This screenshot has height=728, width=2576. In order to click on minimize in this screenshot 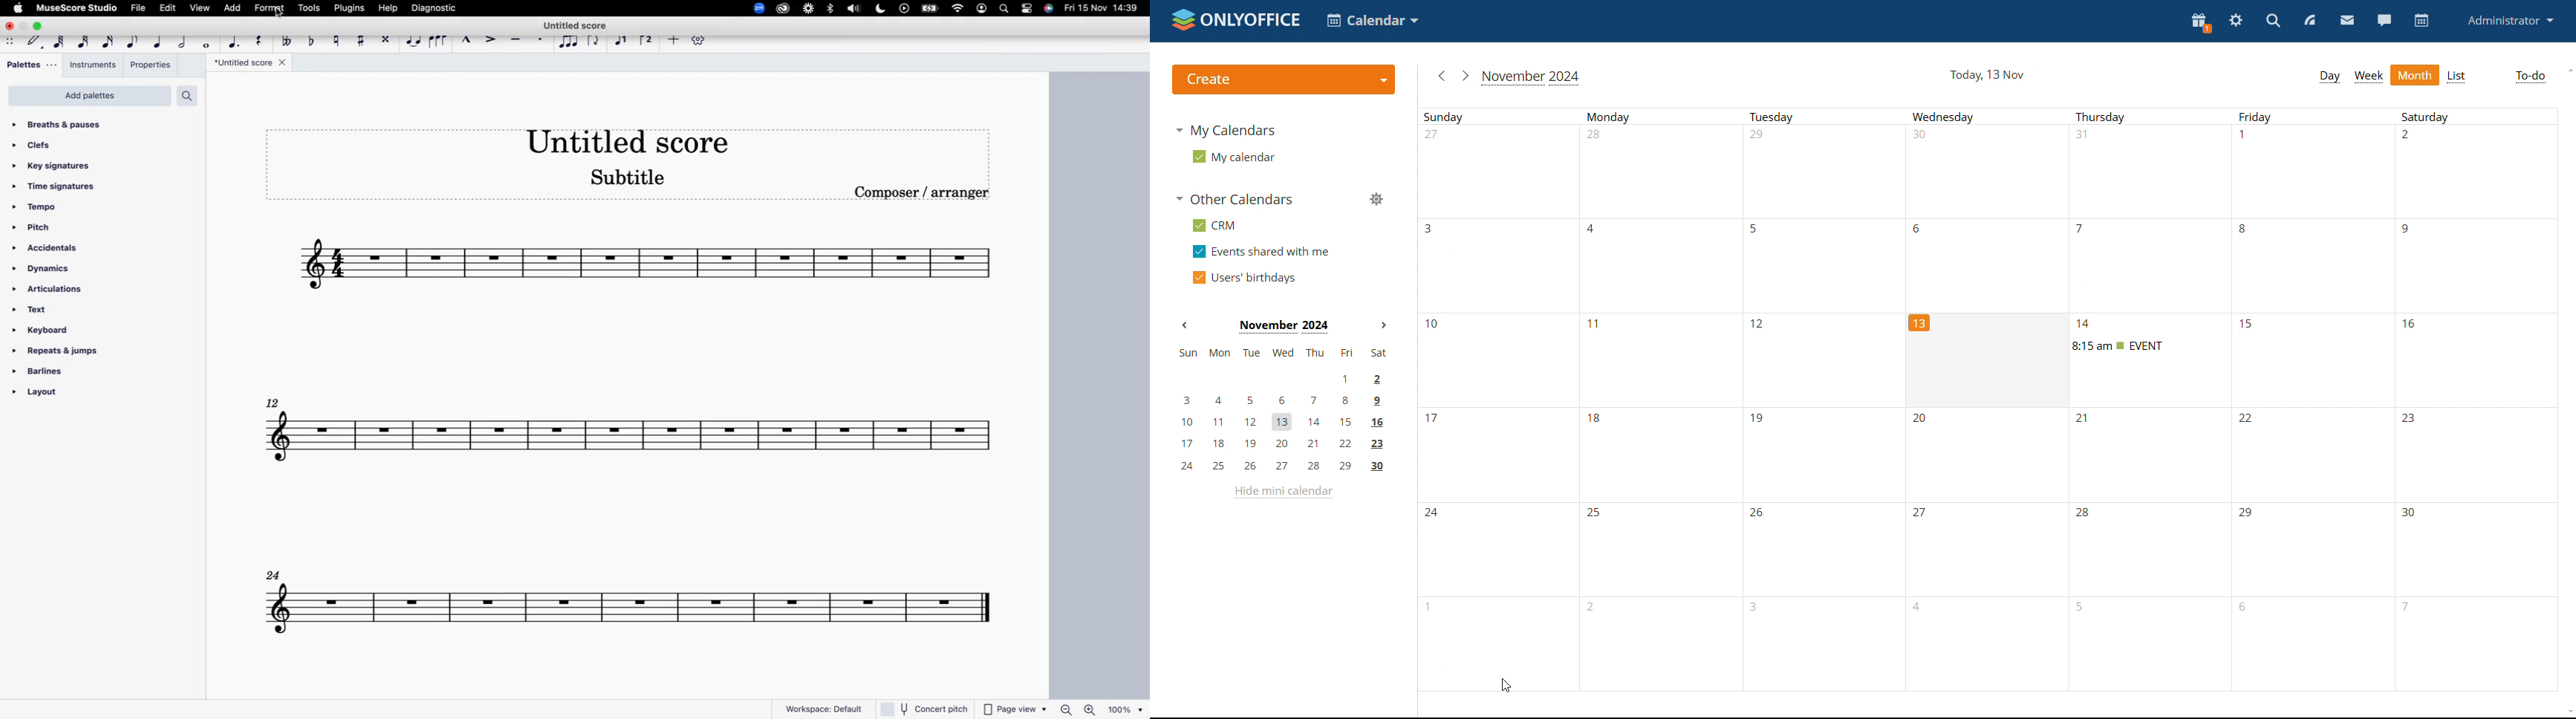, I will do `click(24, 27)`.